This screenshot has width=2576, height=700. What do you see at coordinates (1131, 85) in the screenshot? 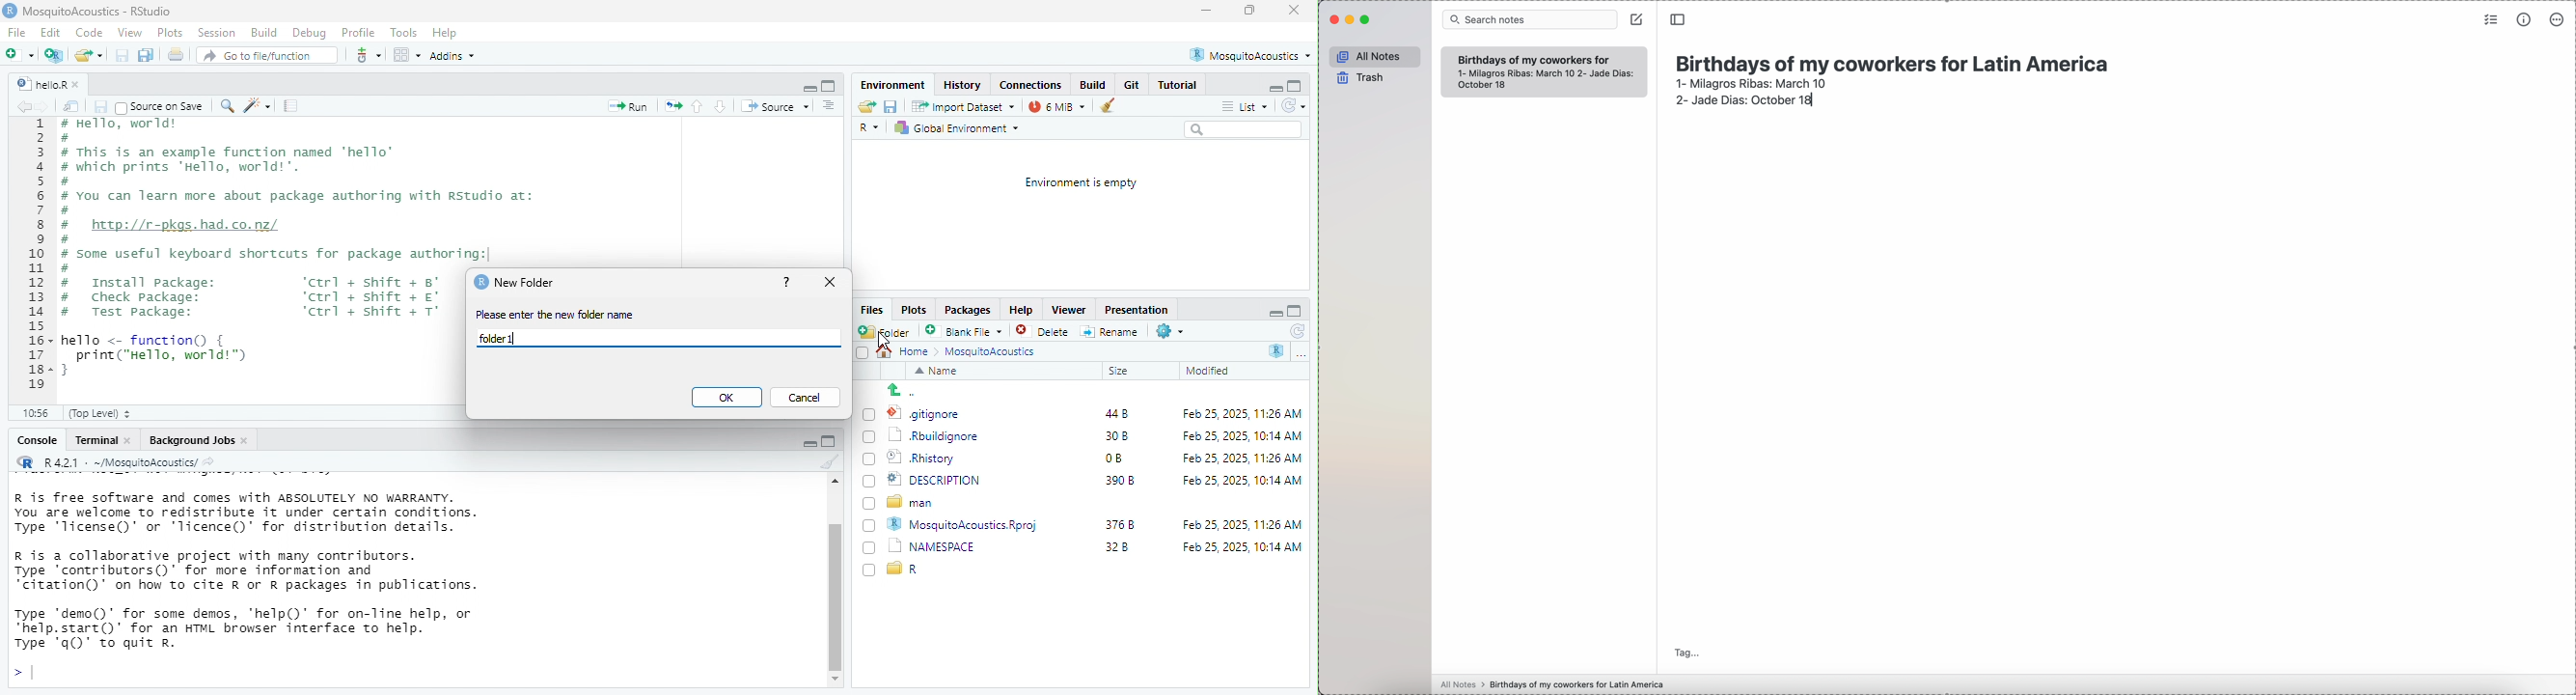
I see `Git` at bounding box center [1131, 85].